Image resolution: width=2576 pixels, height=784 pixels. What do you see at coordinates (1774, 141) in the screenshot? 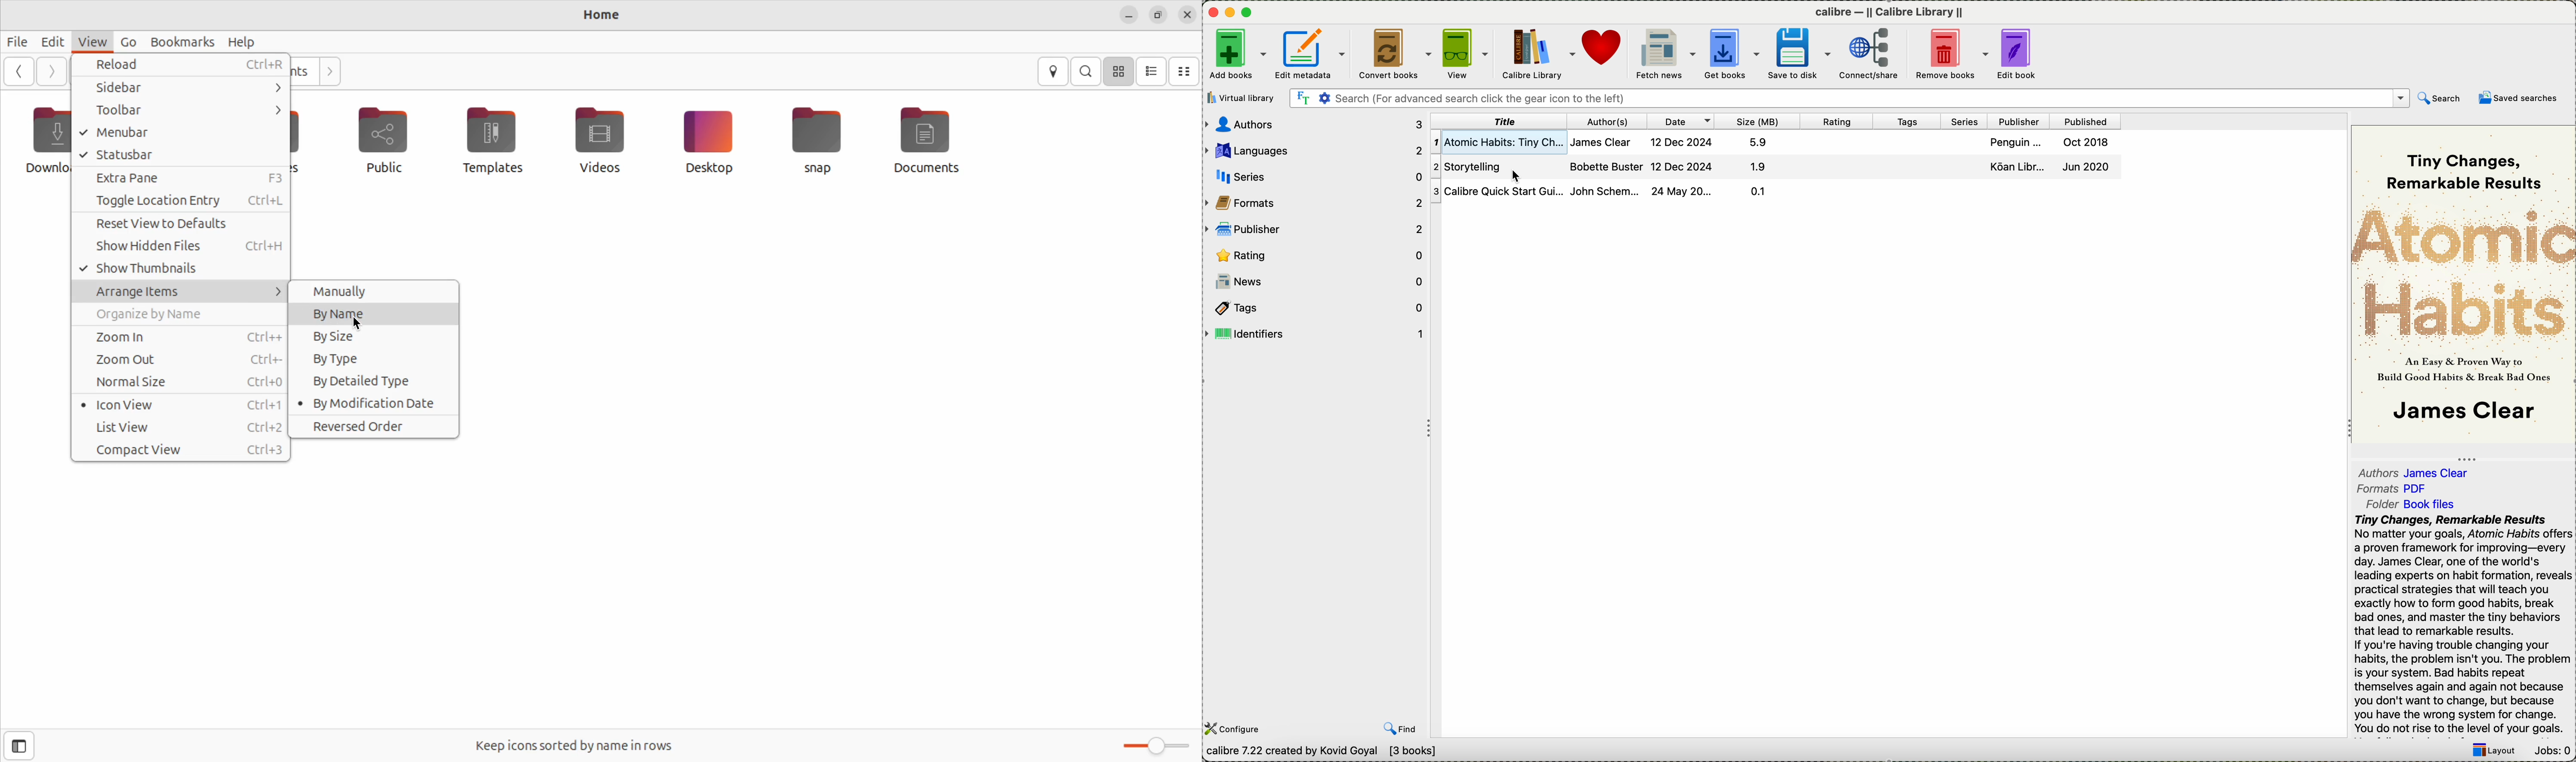
I see `first book` at bounding box center [1774, 141].